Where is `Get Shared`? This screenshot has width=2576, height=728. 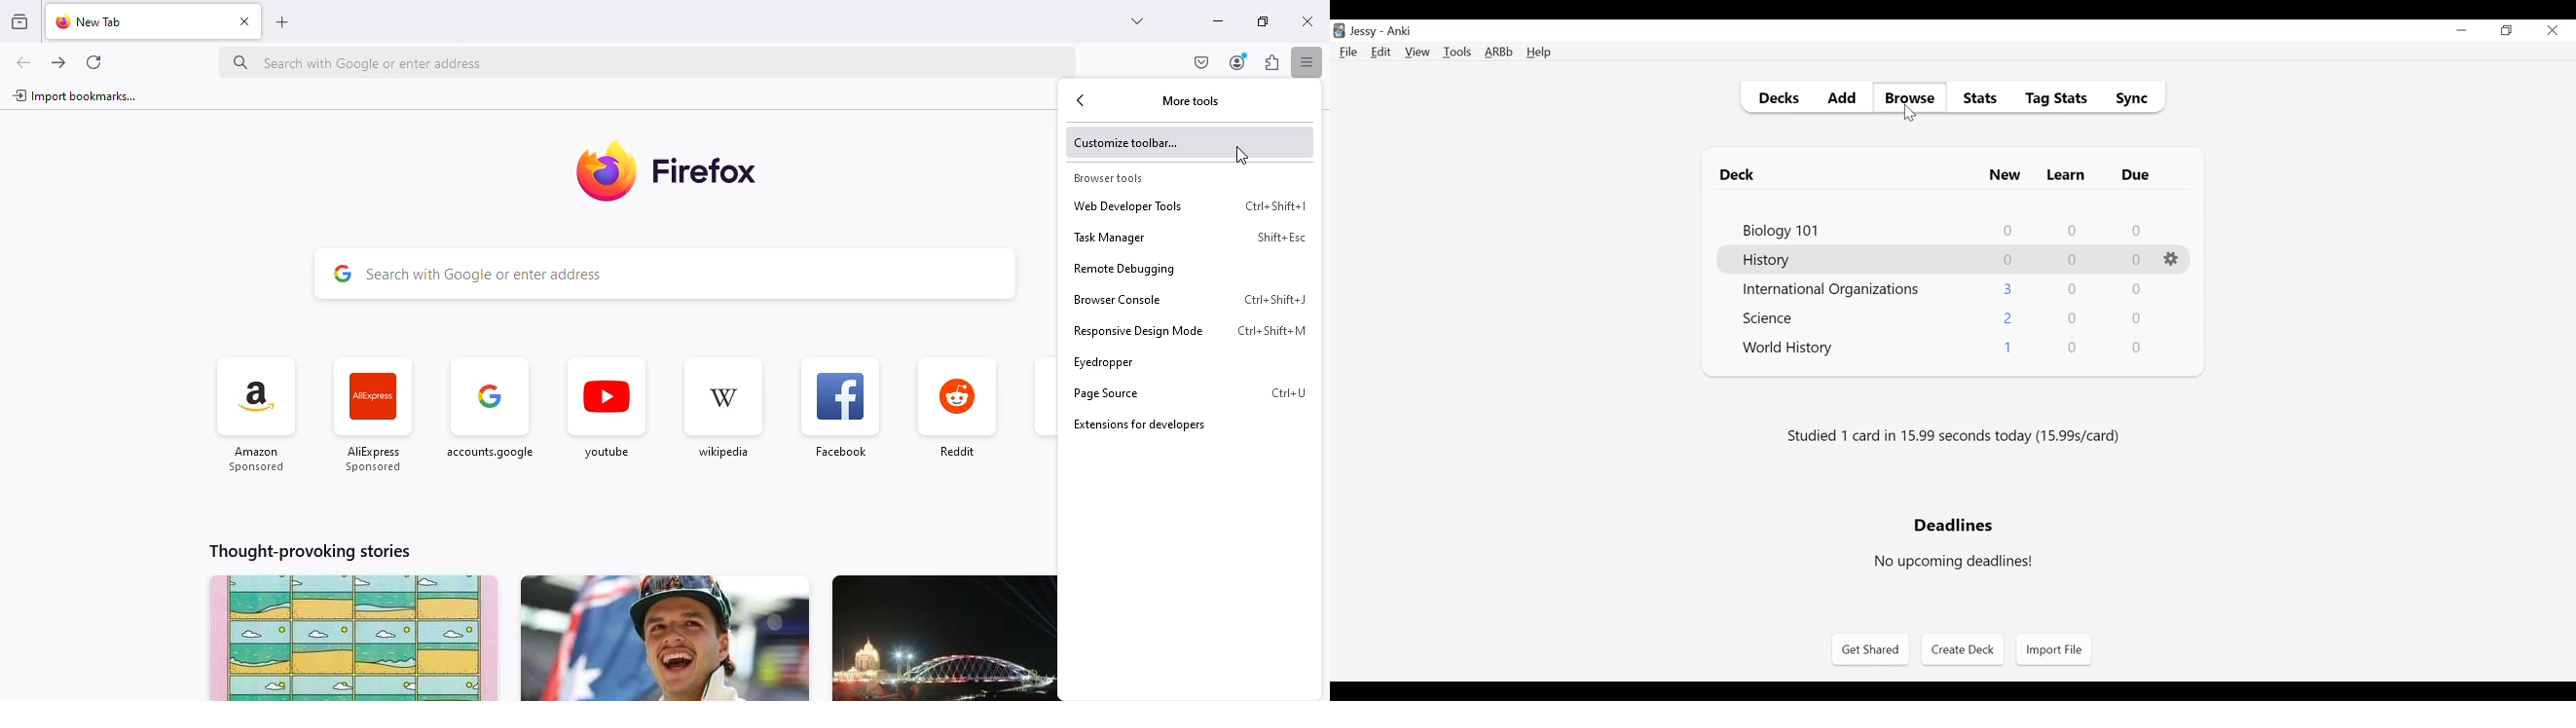
Get Shared is located at coordinates (1871, 649).